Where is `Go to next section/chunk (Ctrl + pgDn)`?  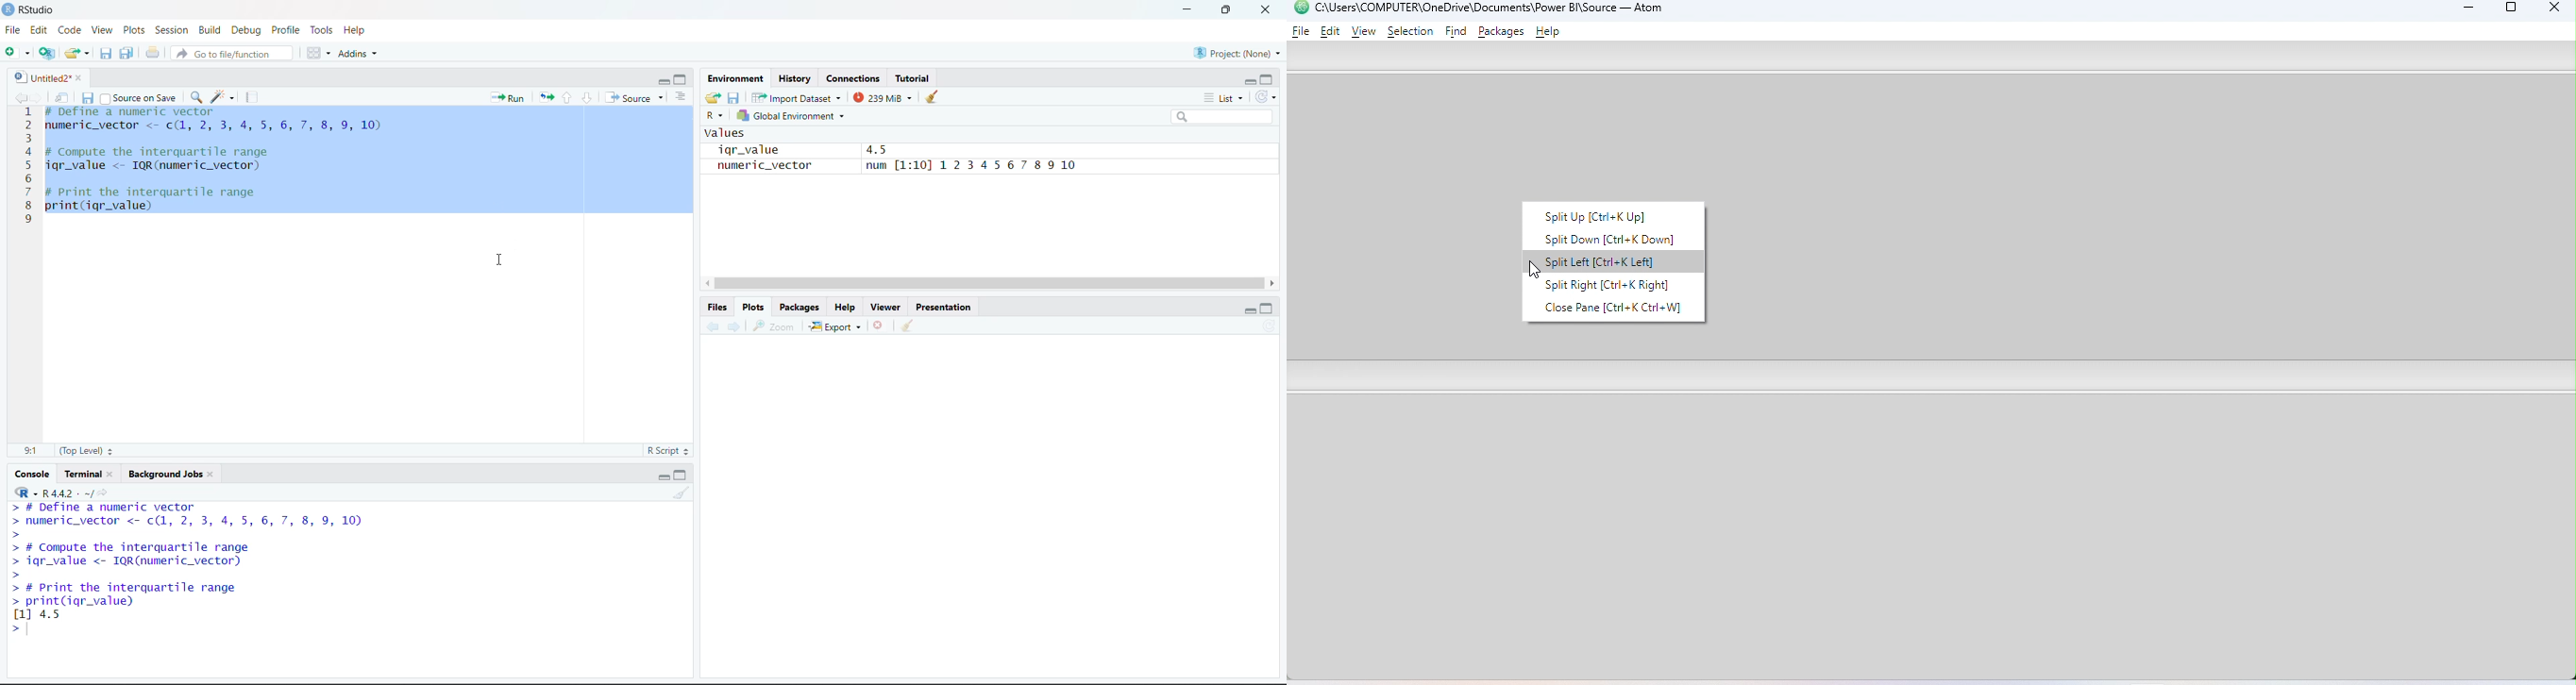
Go to next section/chunk (Ctrl + pgDn) is located at coordinates (587, 98).